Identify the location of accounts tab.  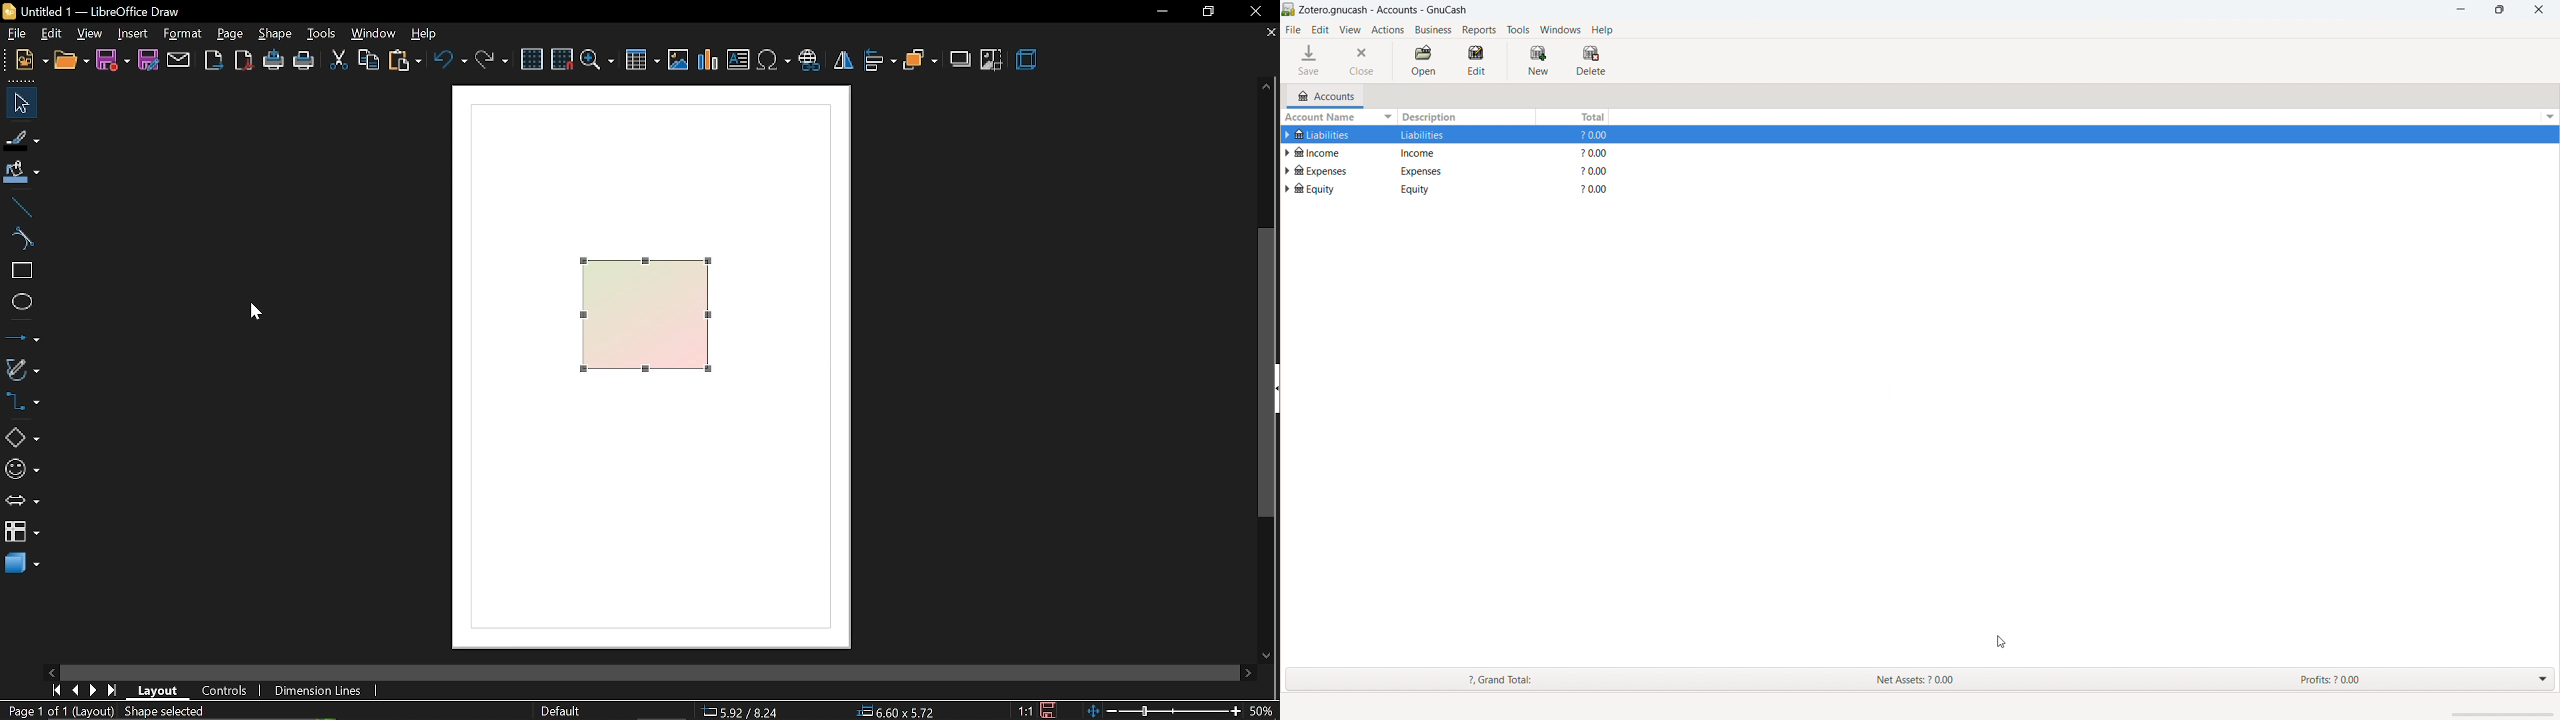
(1326, 96).